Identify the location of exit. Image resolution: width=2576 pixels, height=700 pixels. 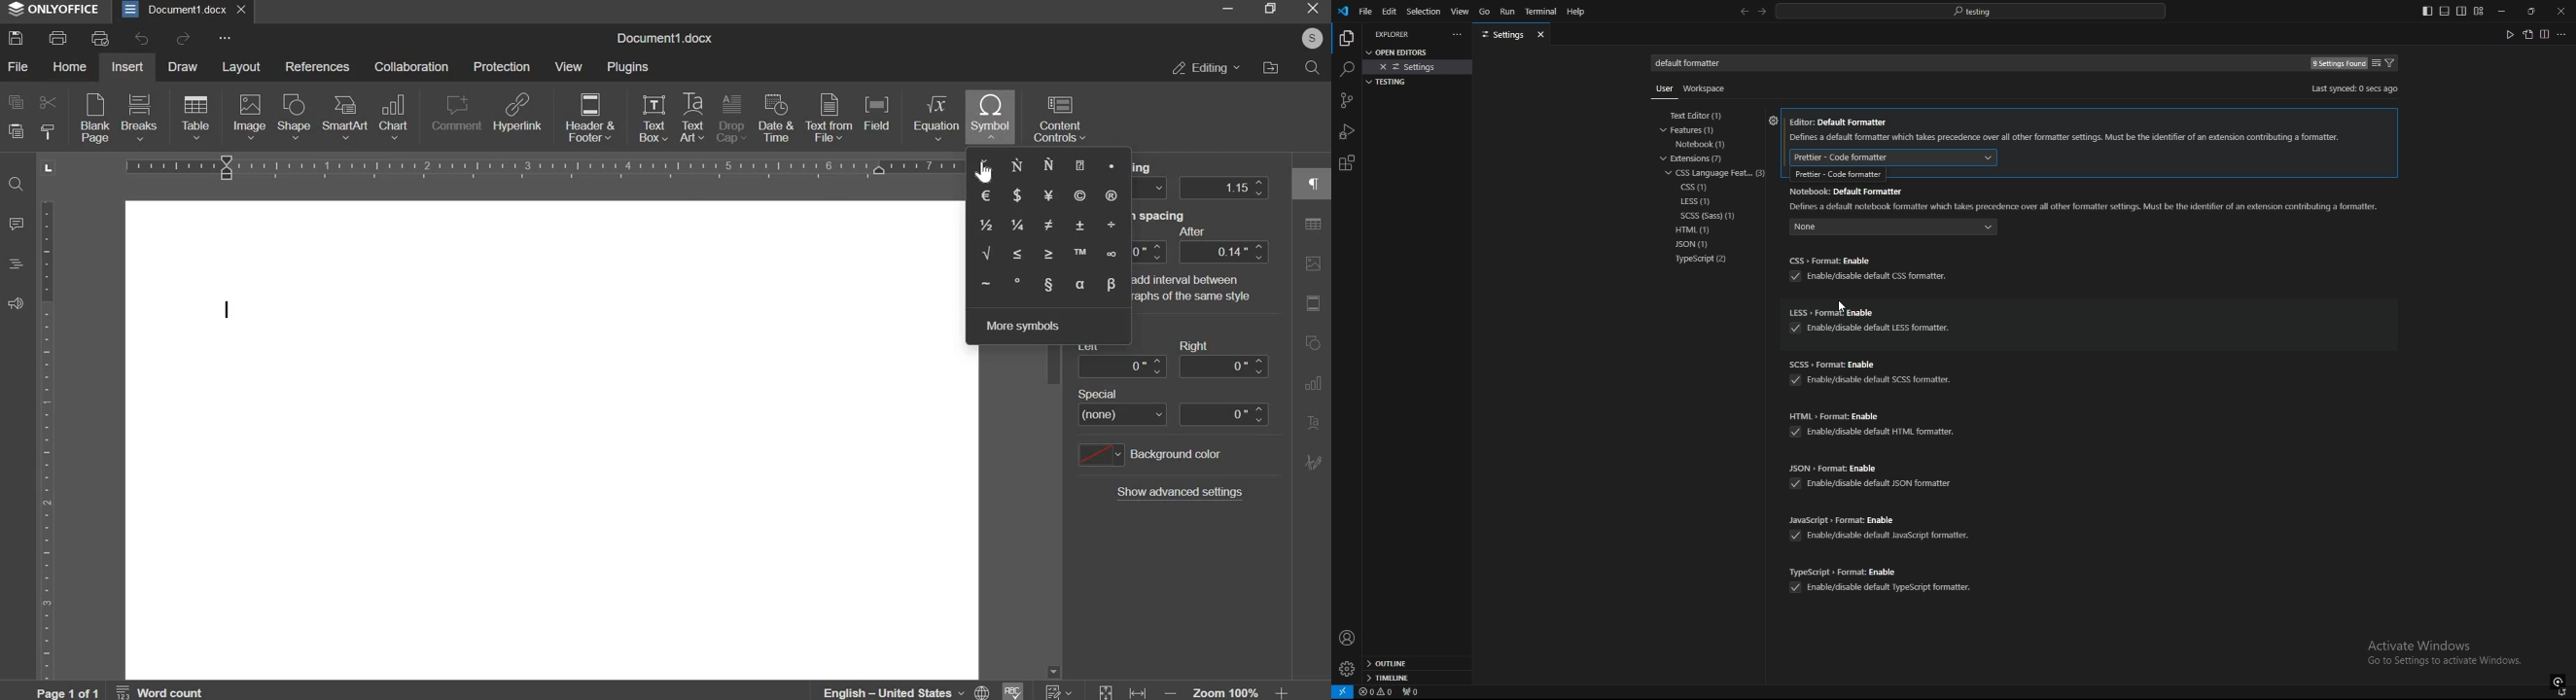
(240, 8).